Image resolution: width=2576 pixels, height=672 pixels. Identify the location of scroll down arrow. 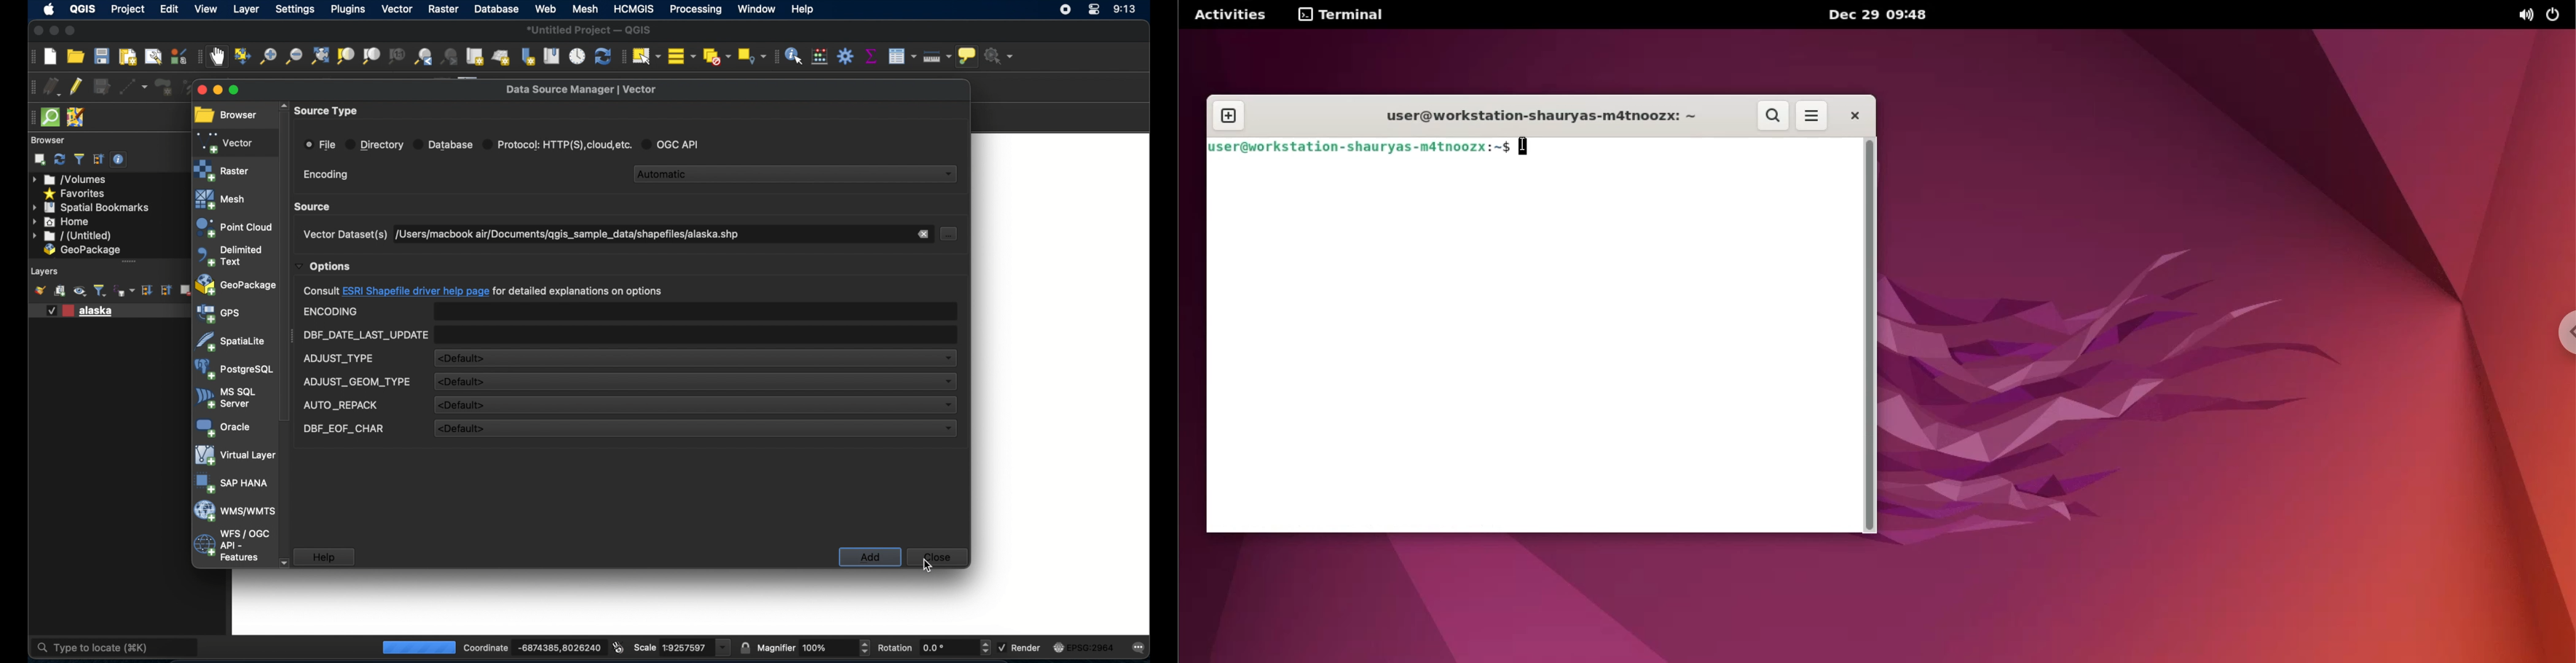
(284, 562).